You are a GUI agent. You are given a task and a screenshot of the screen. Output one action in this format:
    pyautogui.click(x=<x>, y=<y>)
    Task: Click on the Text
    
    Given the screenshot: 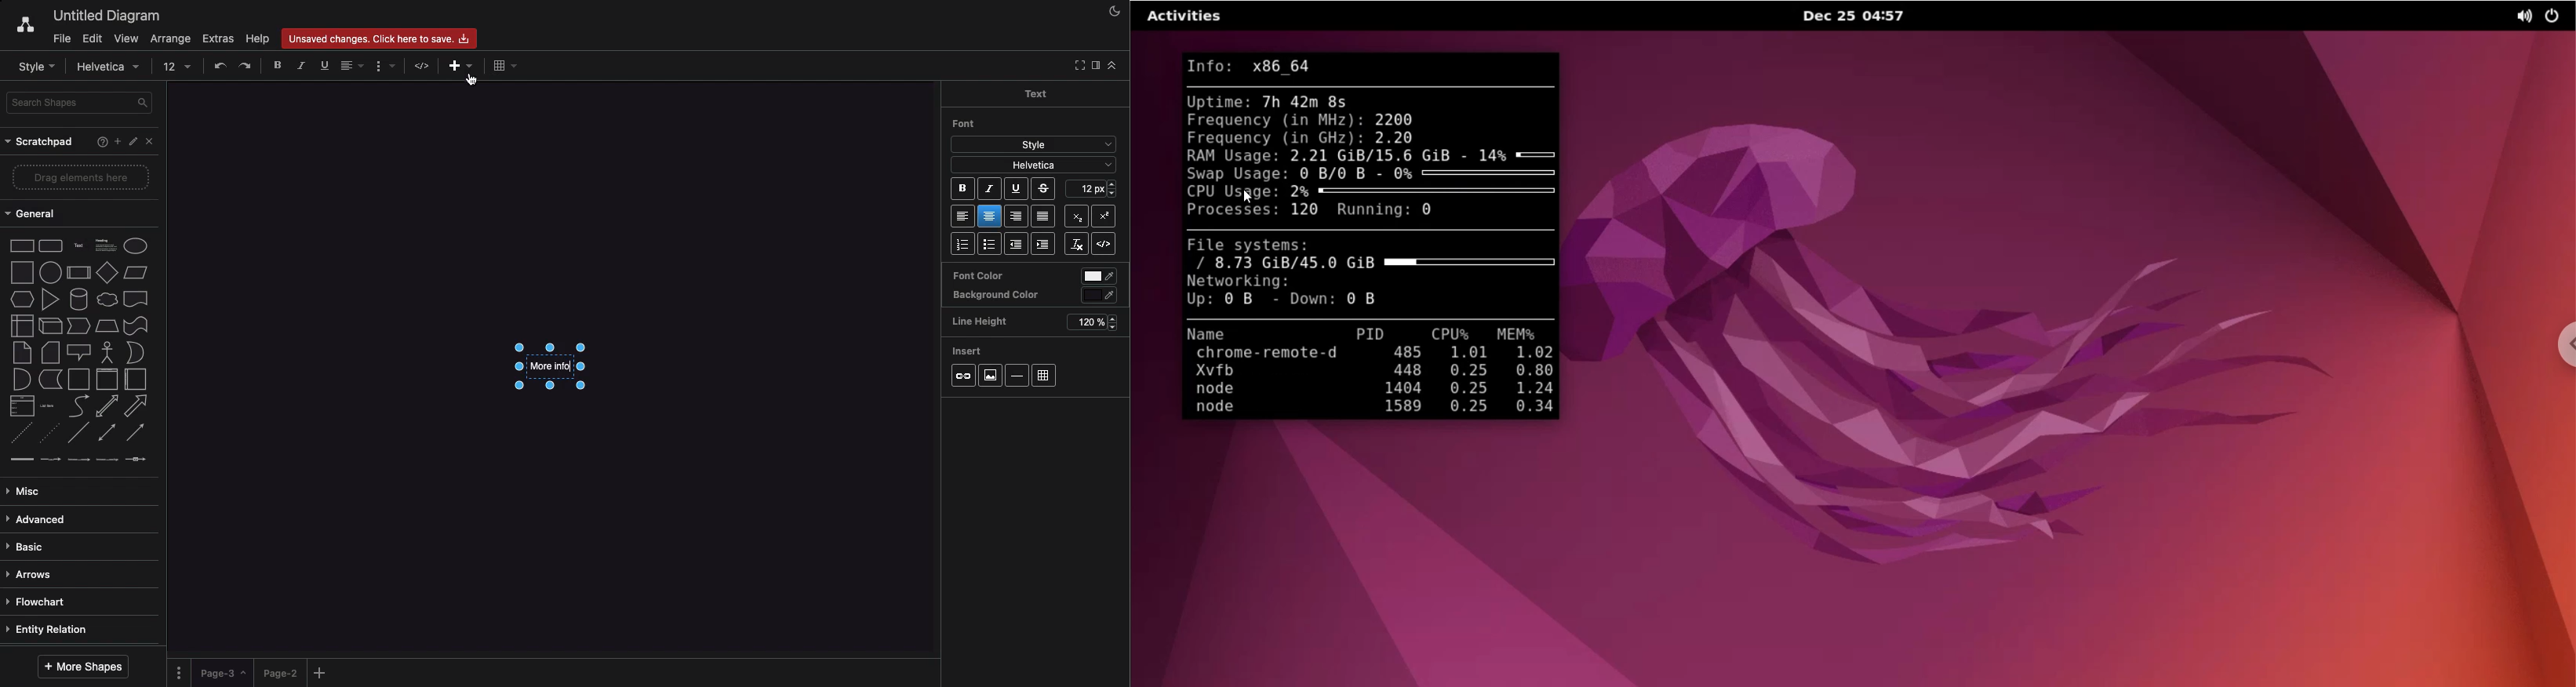 What is the action you would take?
    pyautogui.click(x=1035, y=93)
    